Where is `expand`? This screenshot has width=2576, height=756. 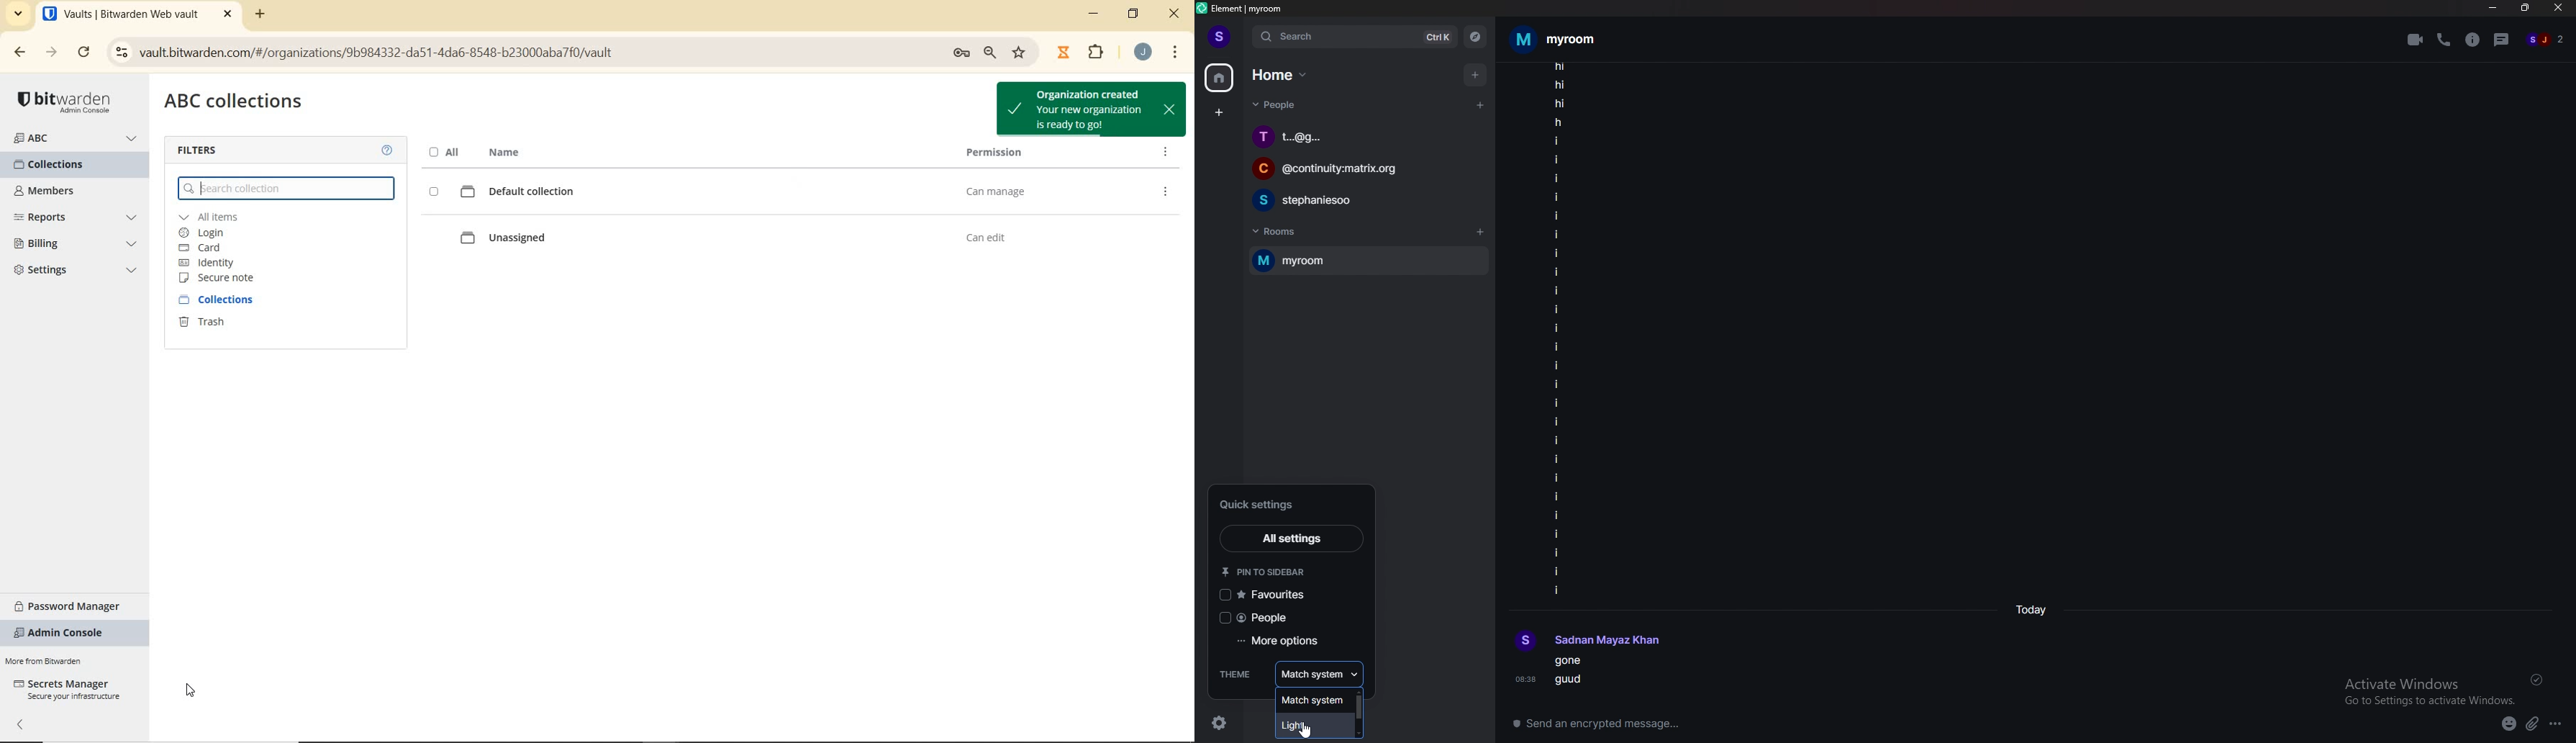 expand is located at coordinates (1243, 37).